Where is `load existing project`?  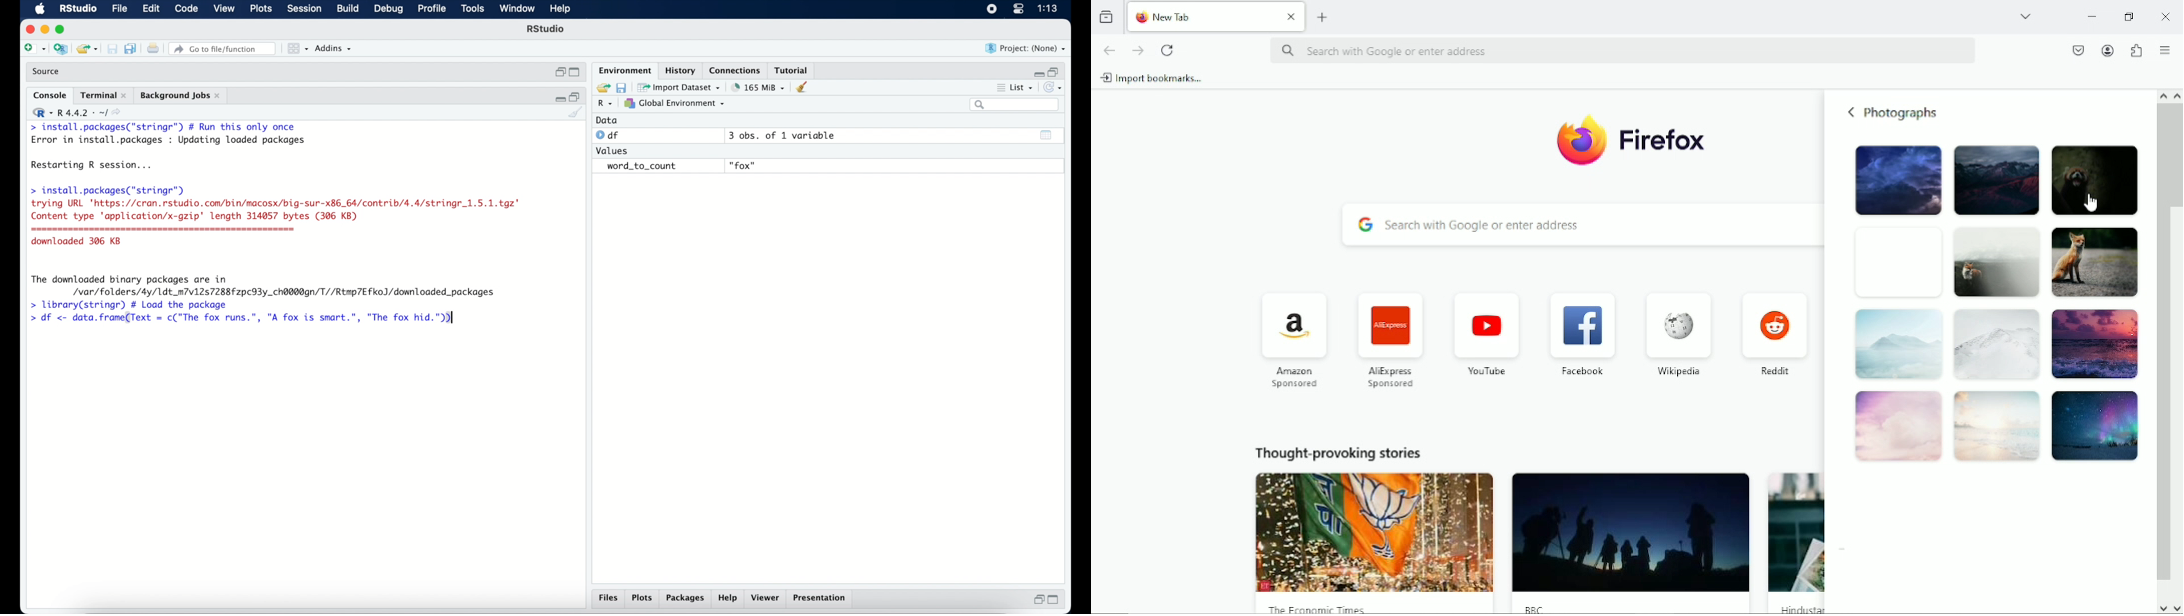
load existing project is located at coordinates (89, 49).